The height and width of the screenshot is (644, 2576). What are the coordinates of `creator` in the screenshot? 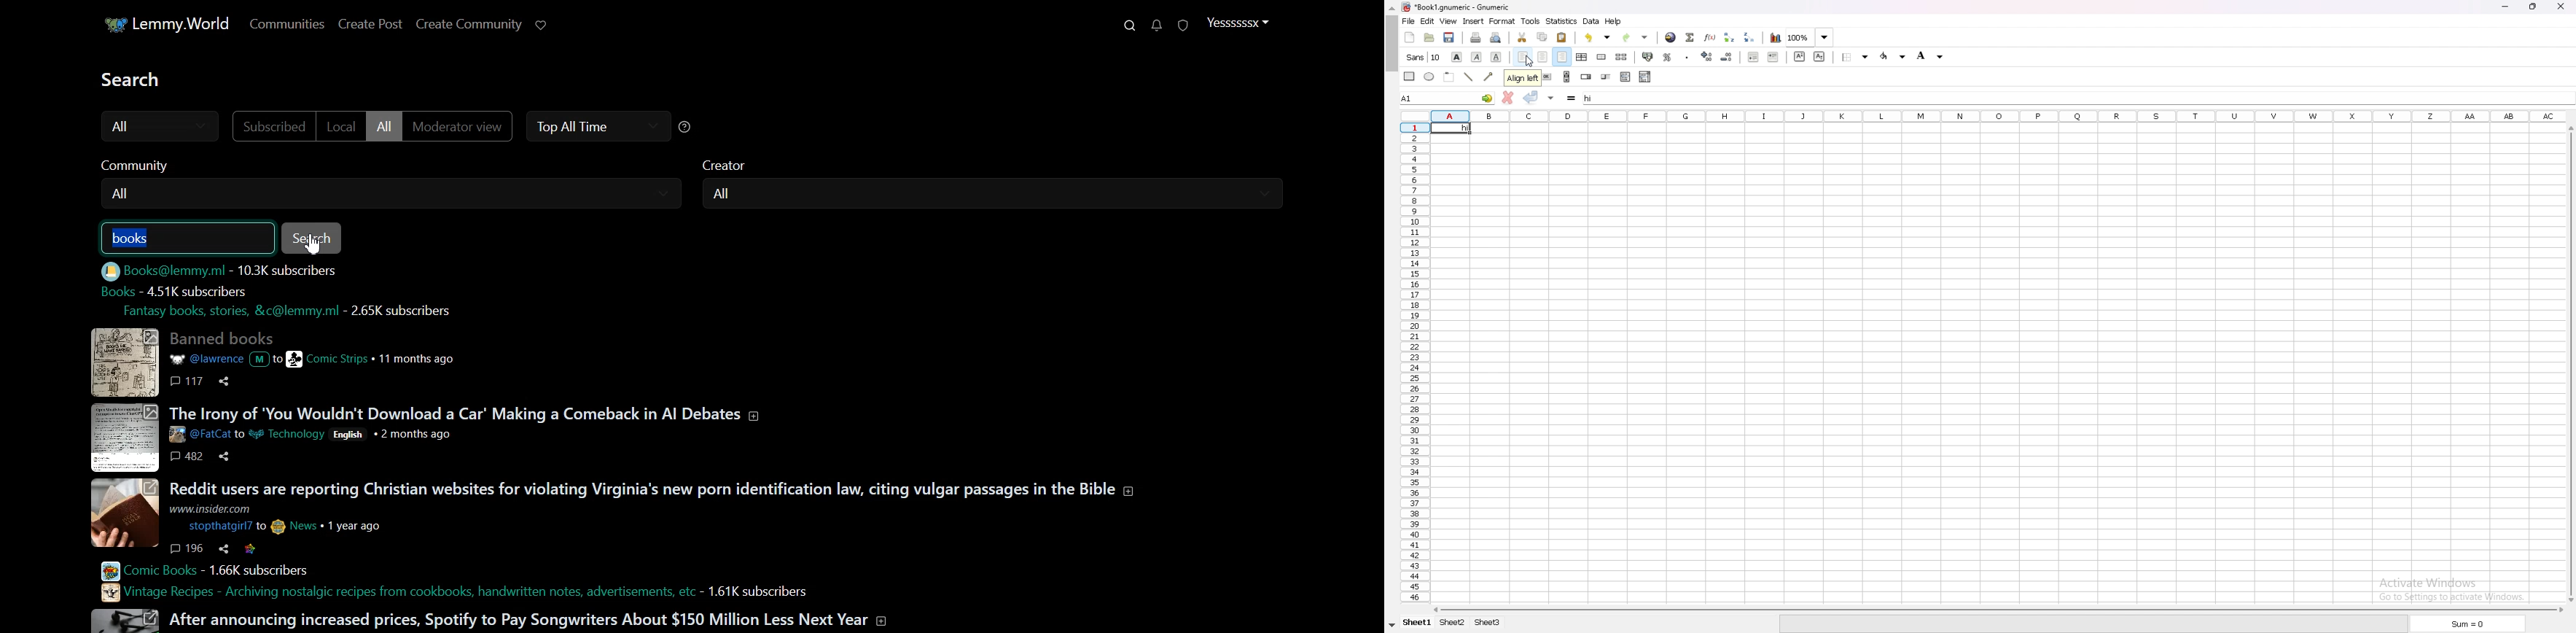 It's located at (736, 164).